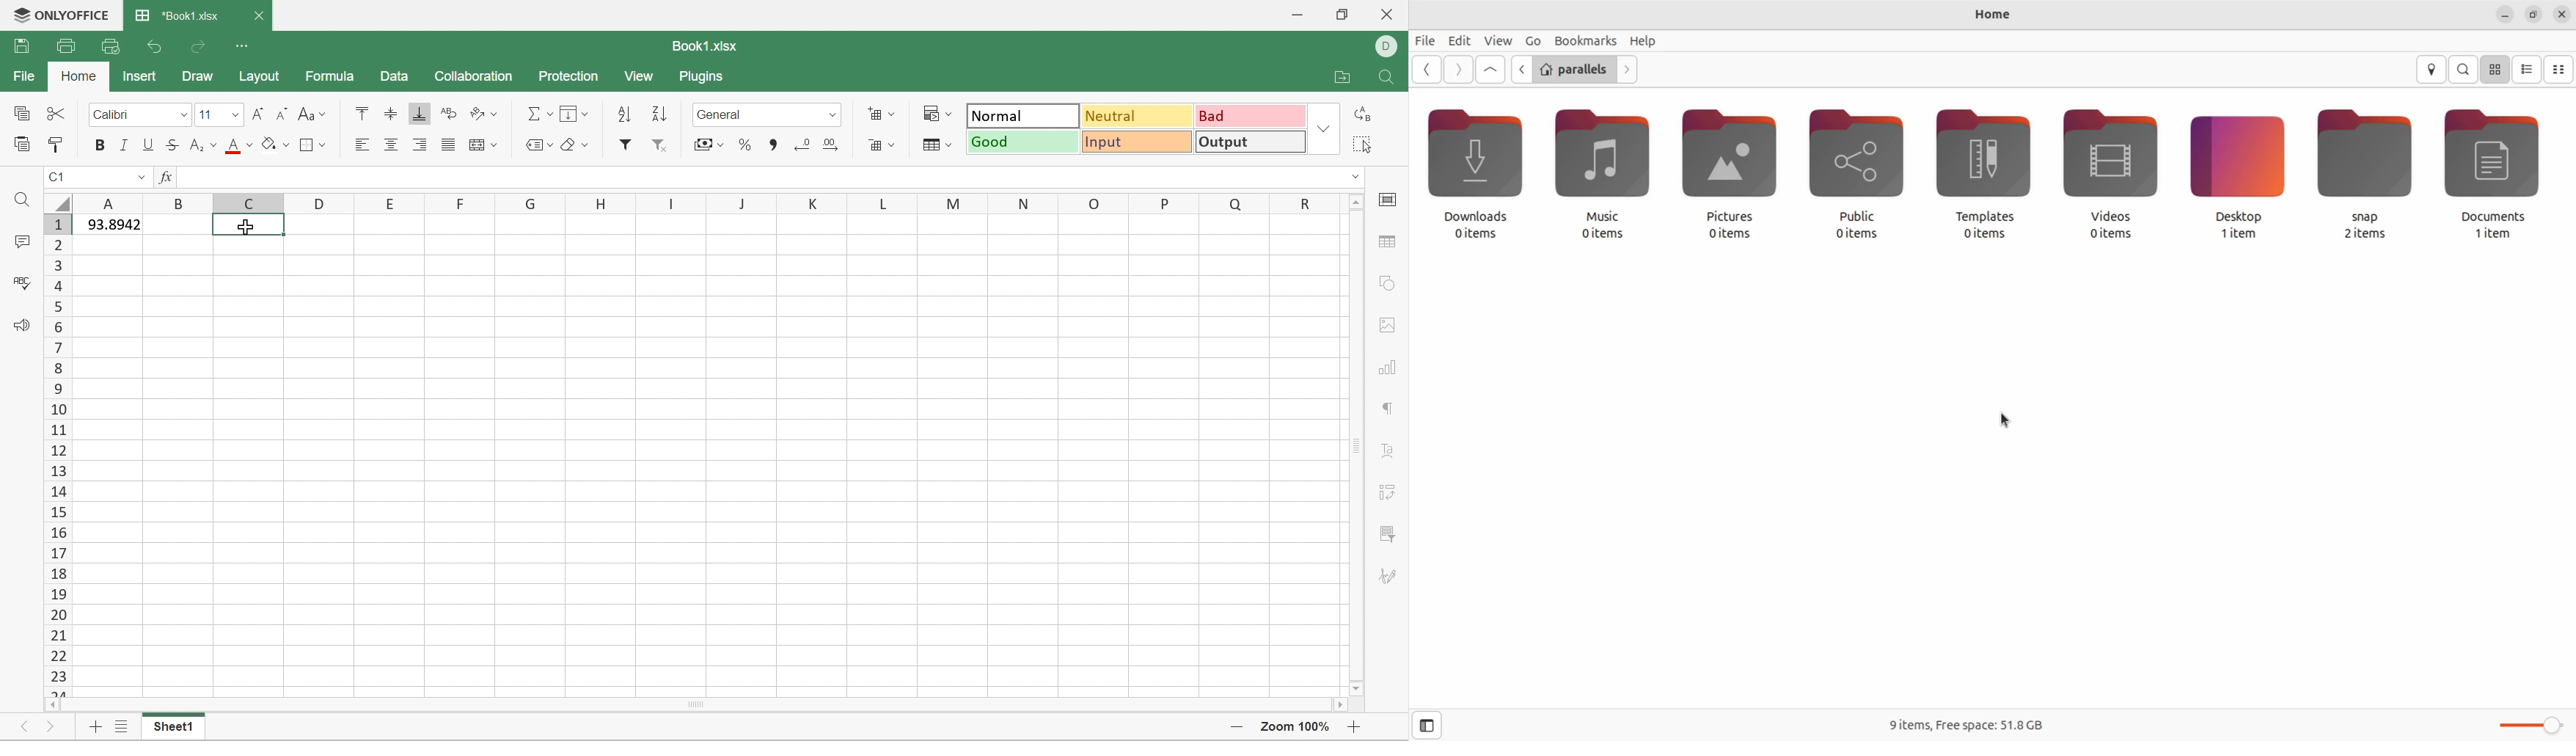 This screenshot has width=2576, height=756. Describe the element at coordinates (21, 242) in the screenshot. I see `Comments` at that location.